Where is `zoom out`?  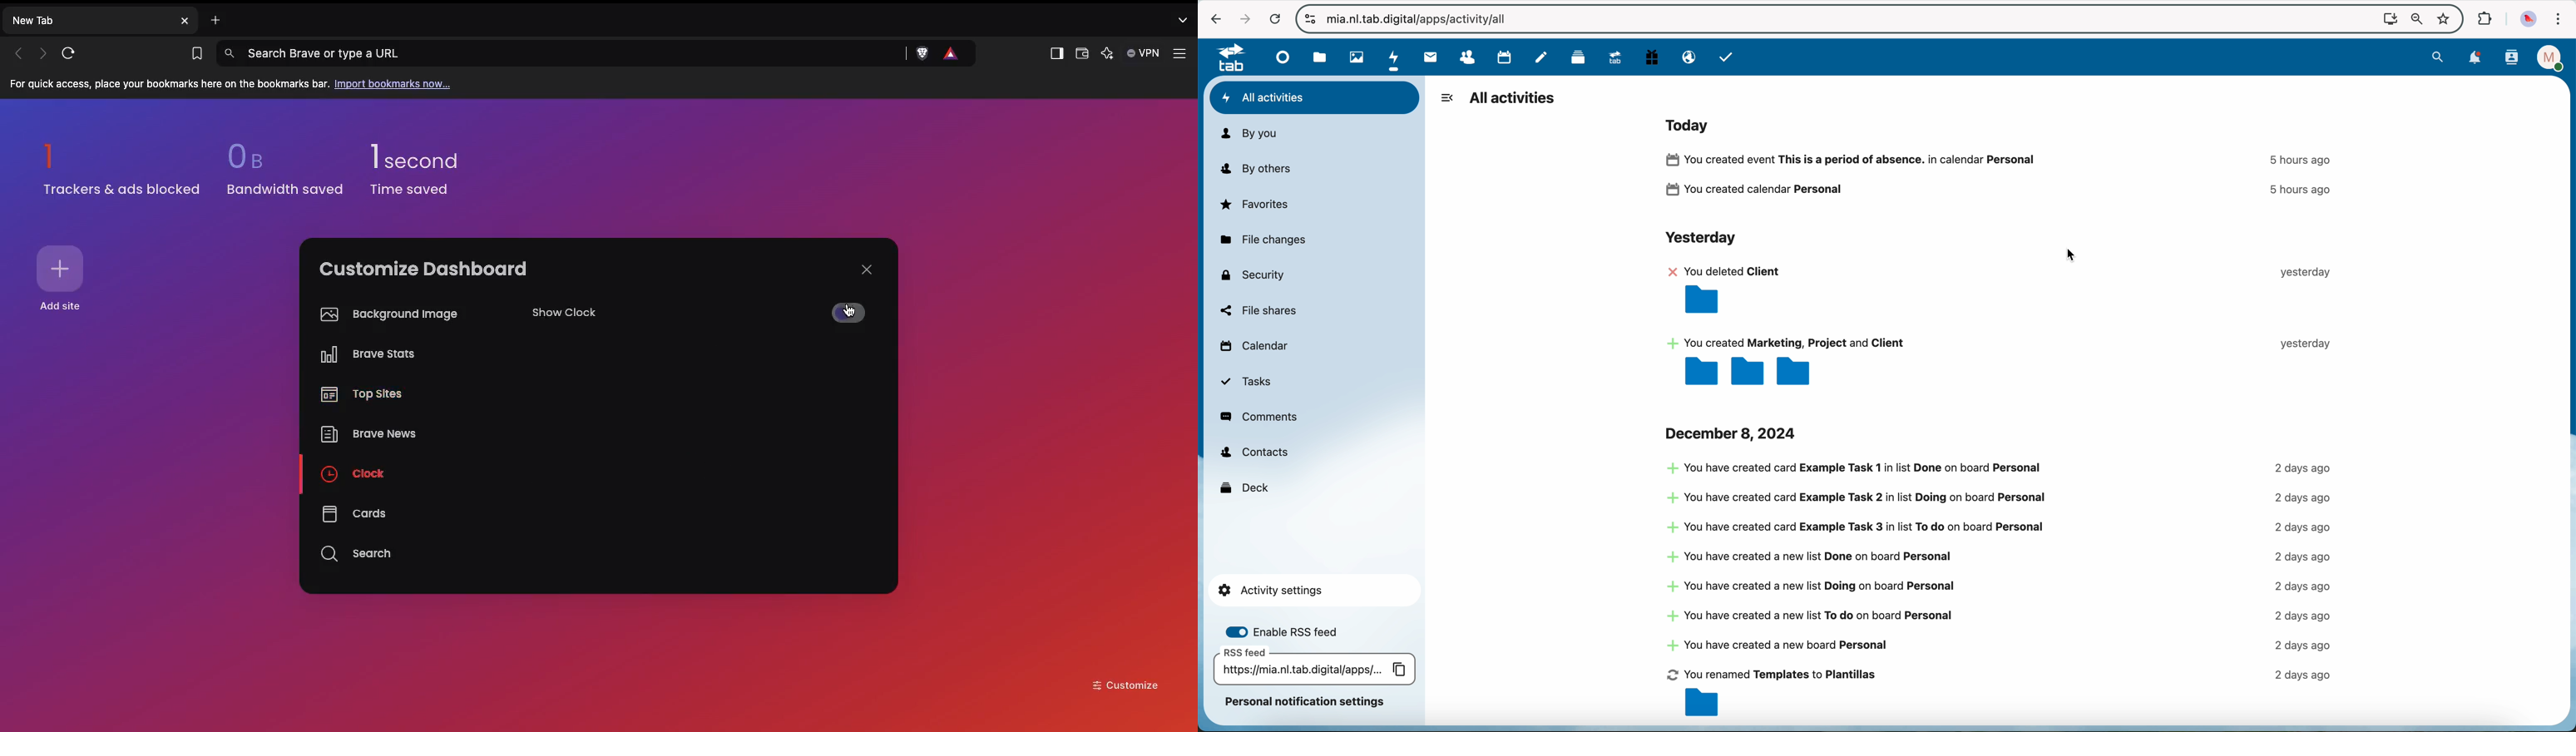 zoom out is located at coordinates (2416, 20).